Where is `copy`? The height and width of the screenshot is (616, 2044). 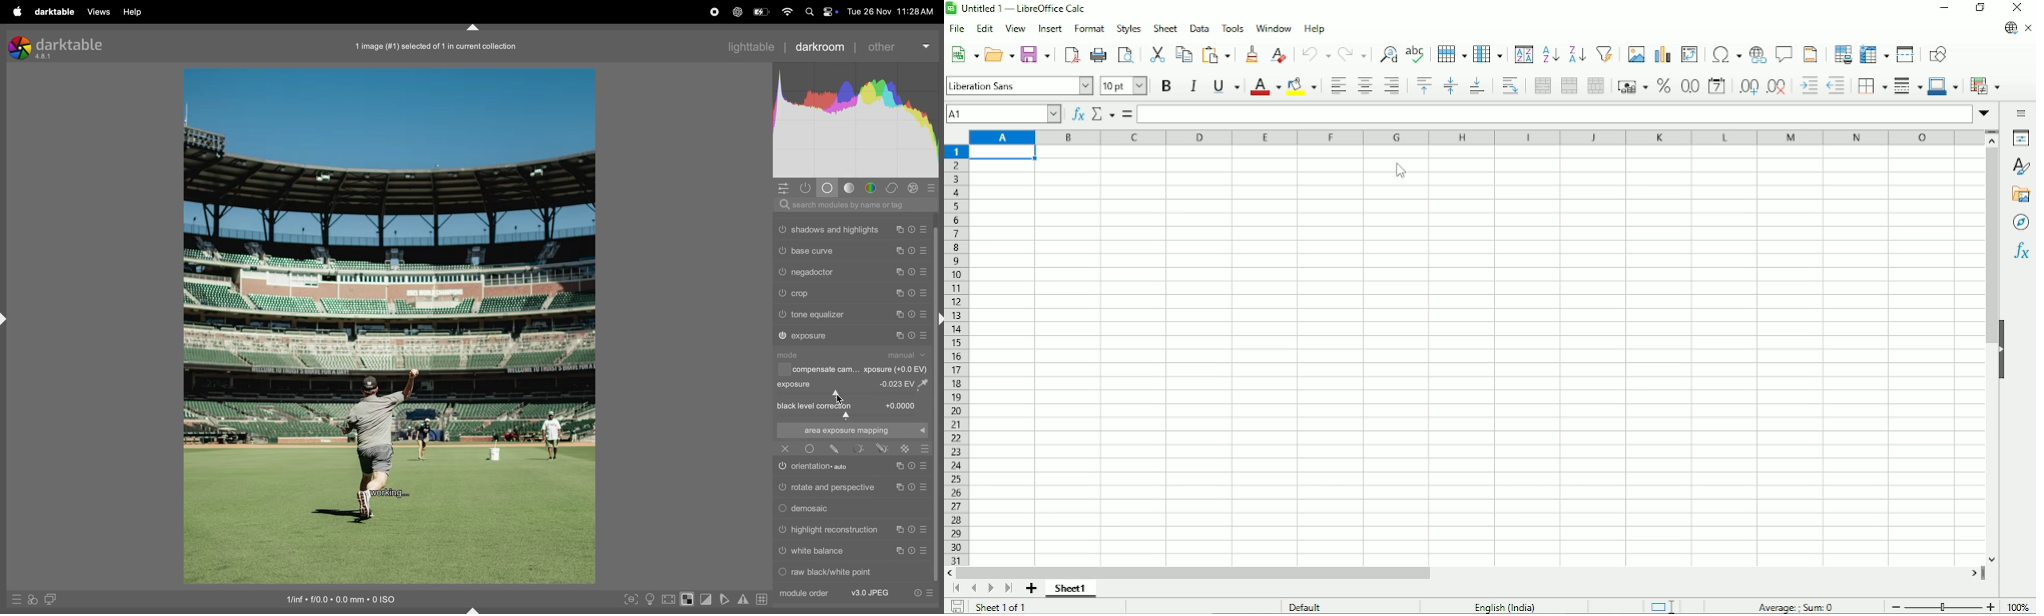 copy is located at coordinates (901, 272).